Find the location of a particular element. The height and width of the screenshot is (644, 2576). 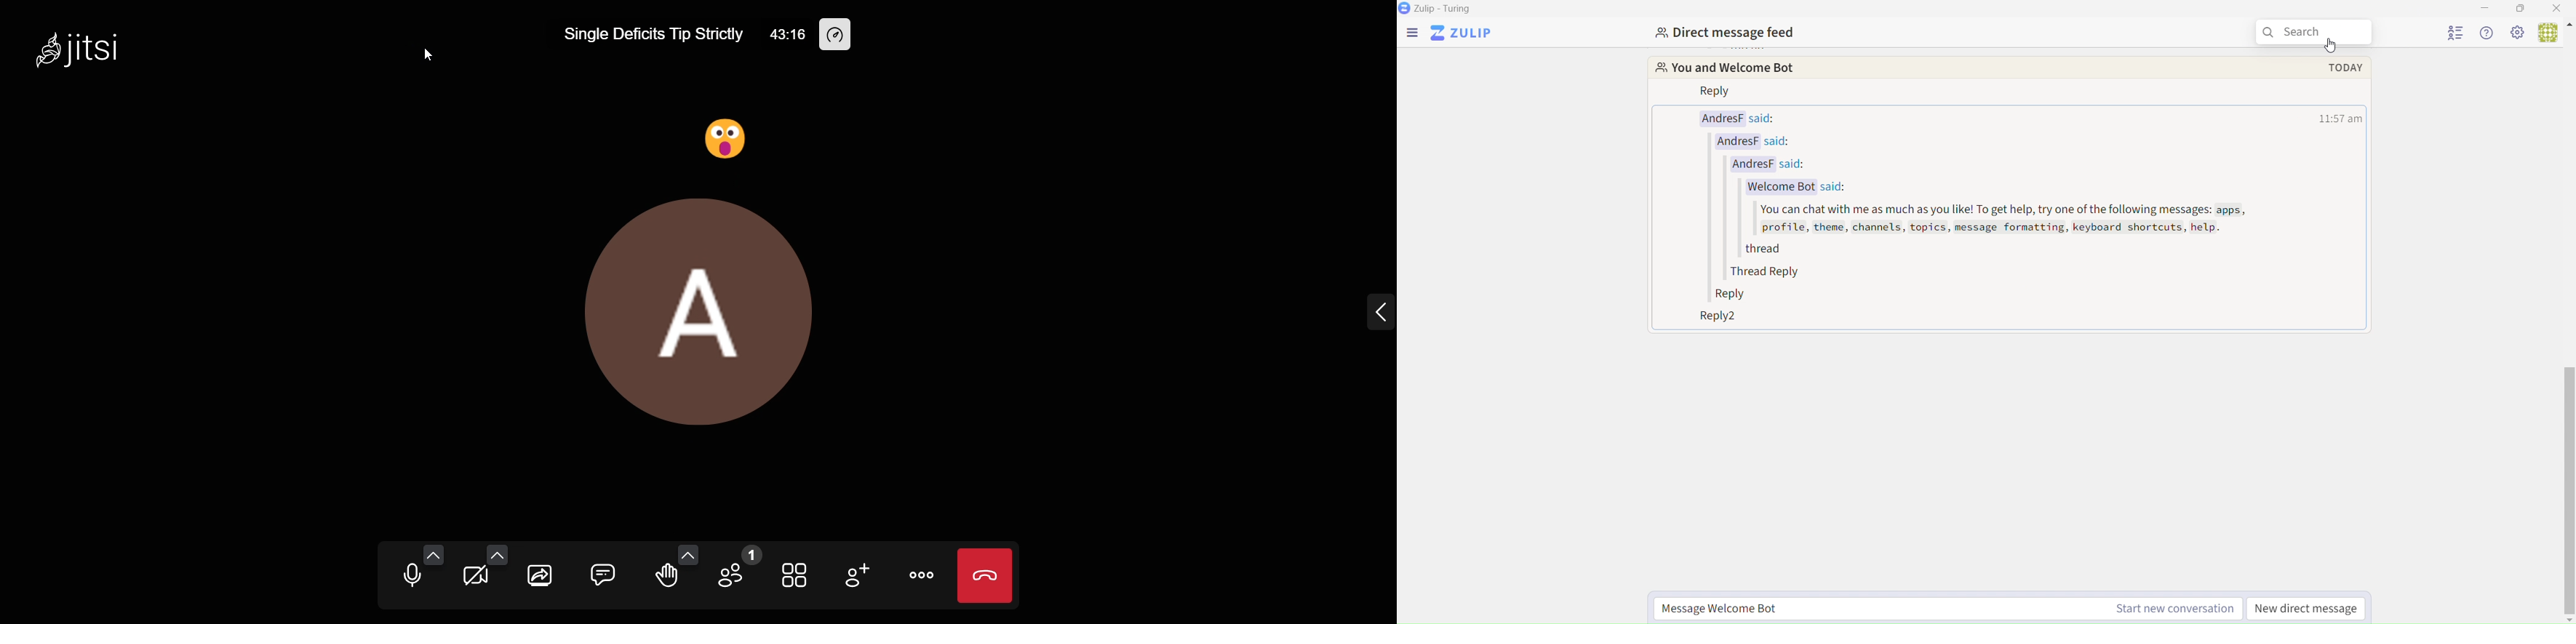

Settings is located at coordinates (2519, 33).